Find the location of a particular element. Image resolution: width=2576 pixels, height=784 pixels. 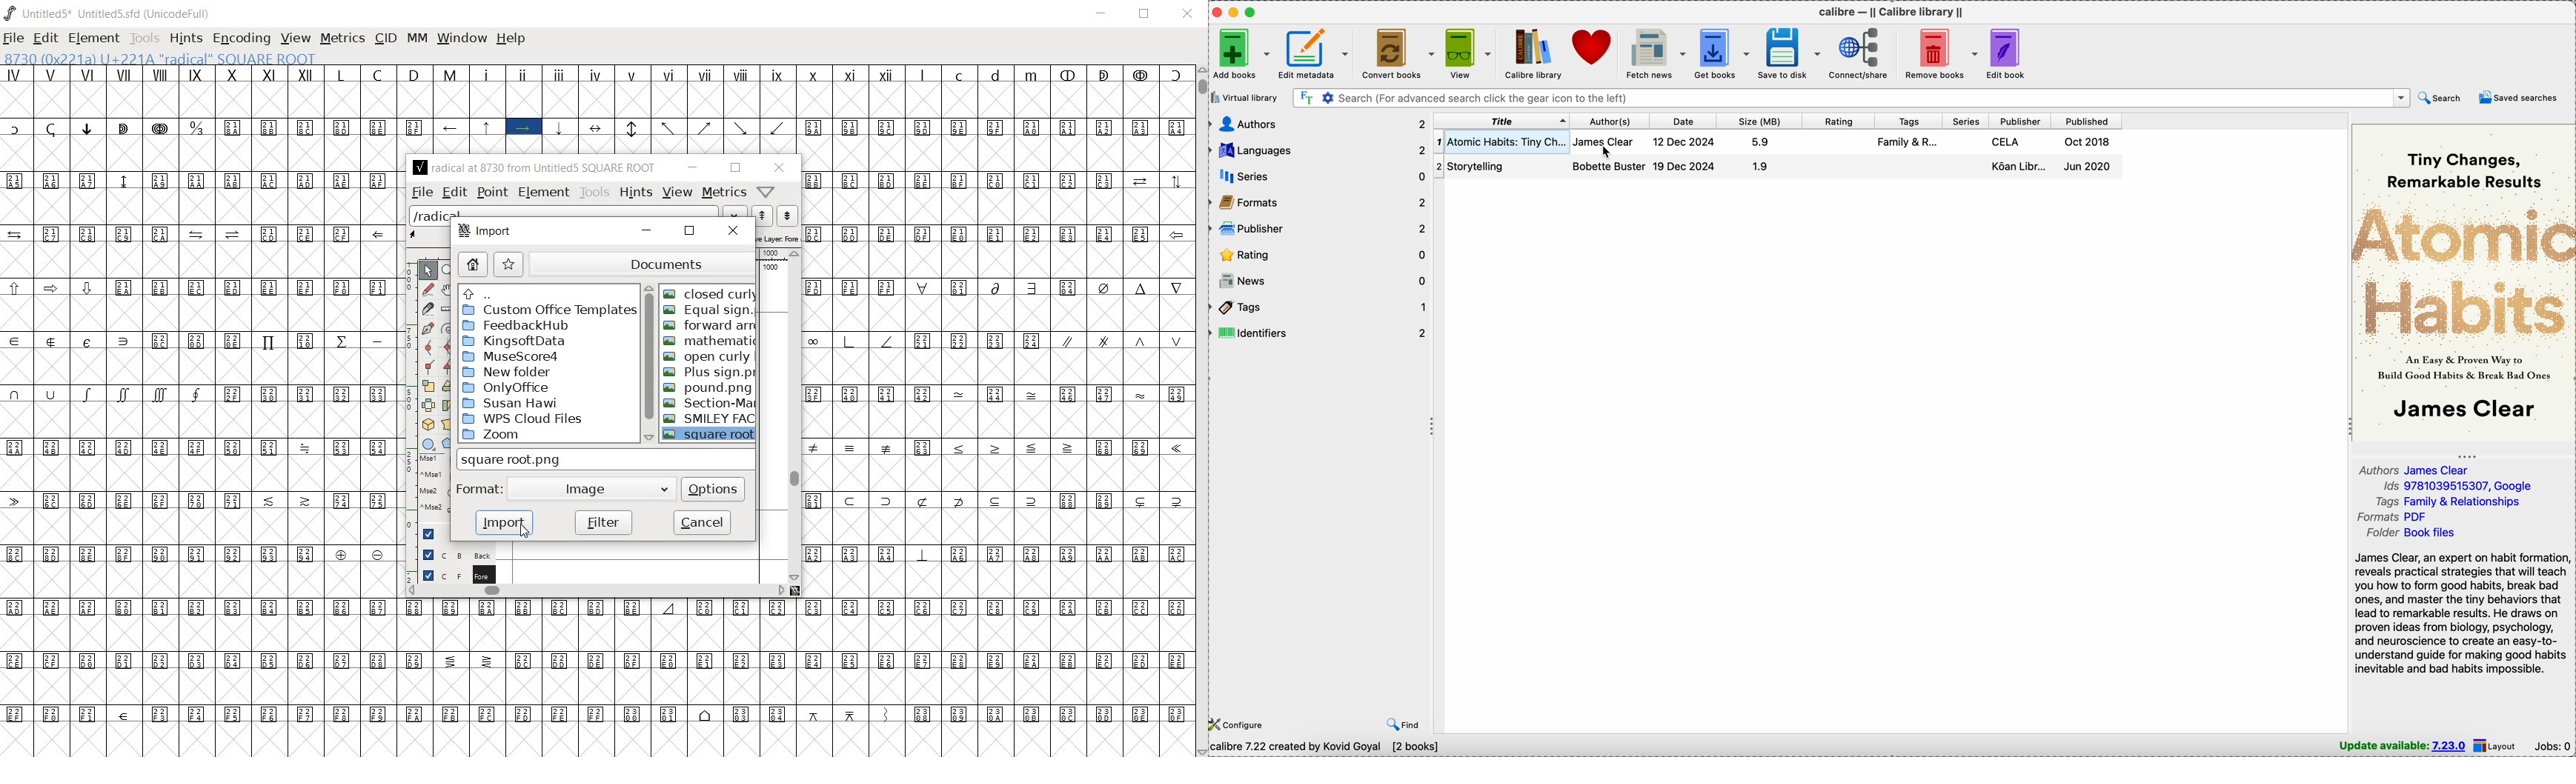

perform a perspective transformation on the selection is located at coordinates (447, 426).